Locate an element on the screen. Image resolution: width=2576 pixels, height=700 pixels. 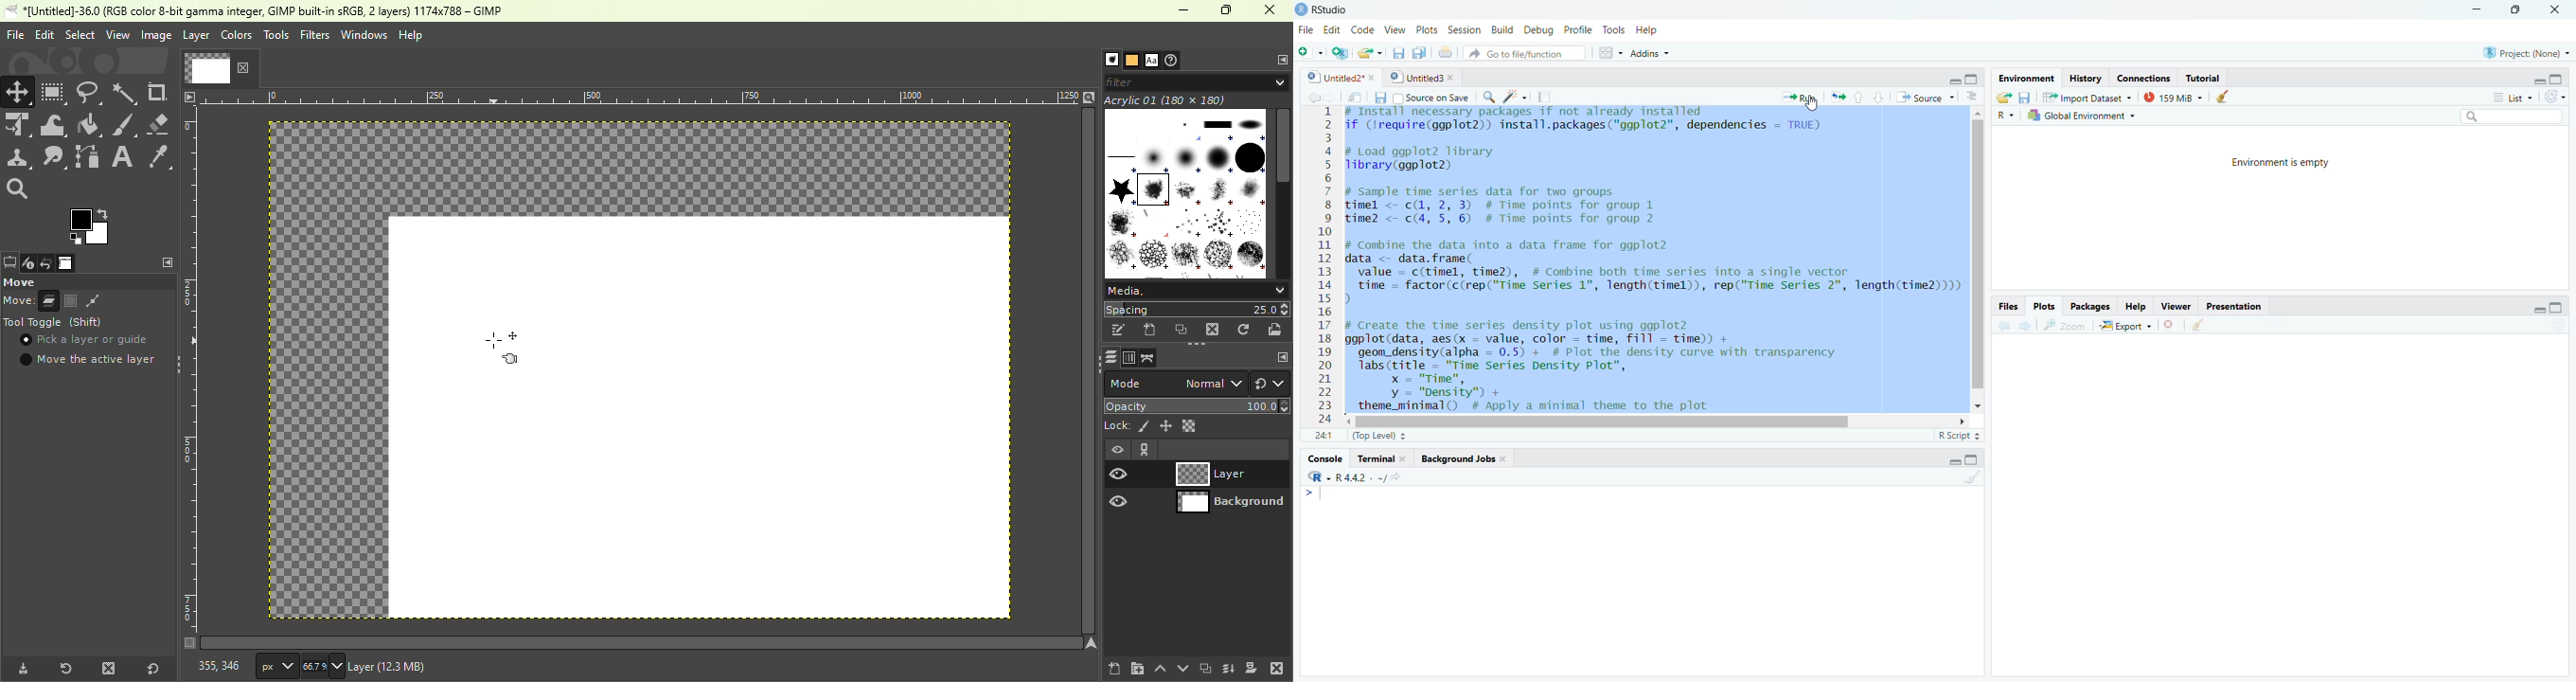
Add to the current selection is located at coordinates (70, 300).